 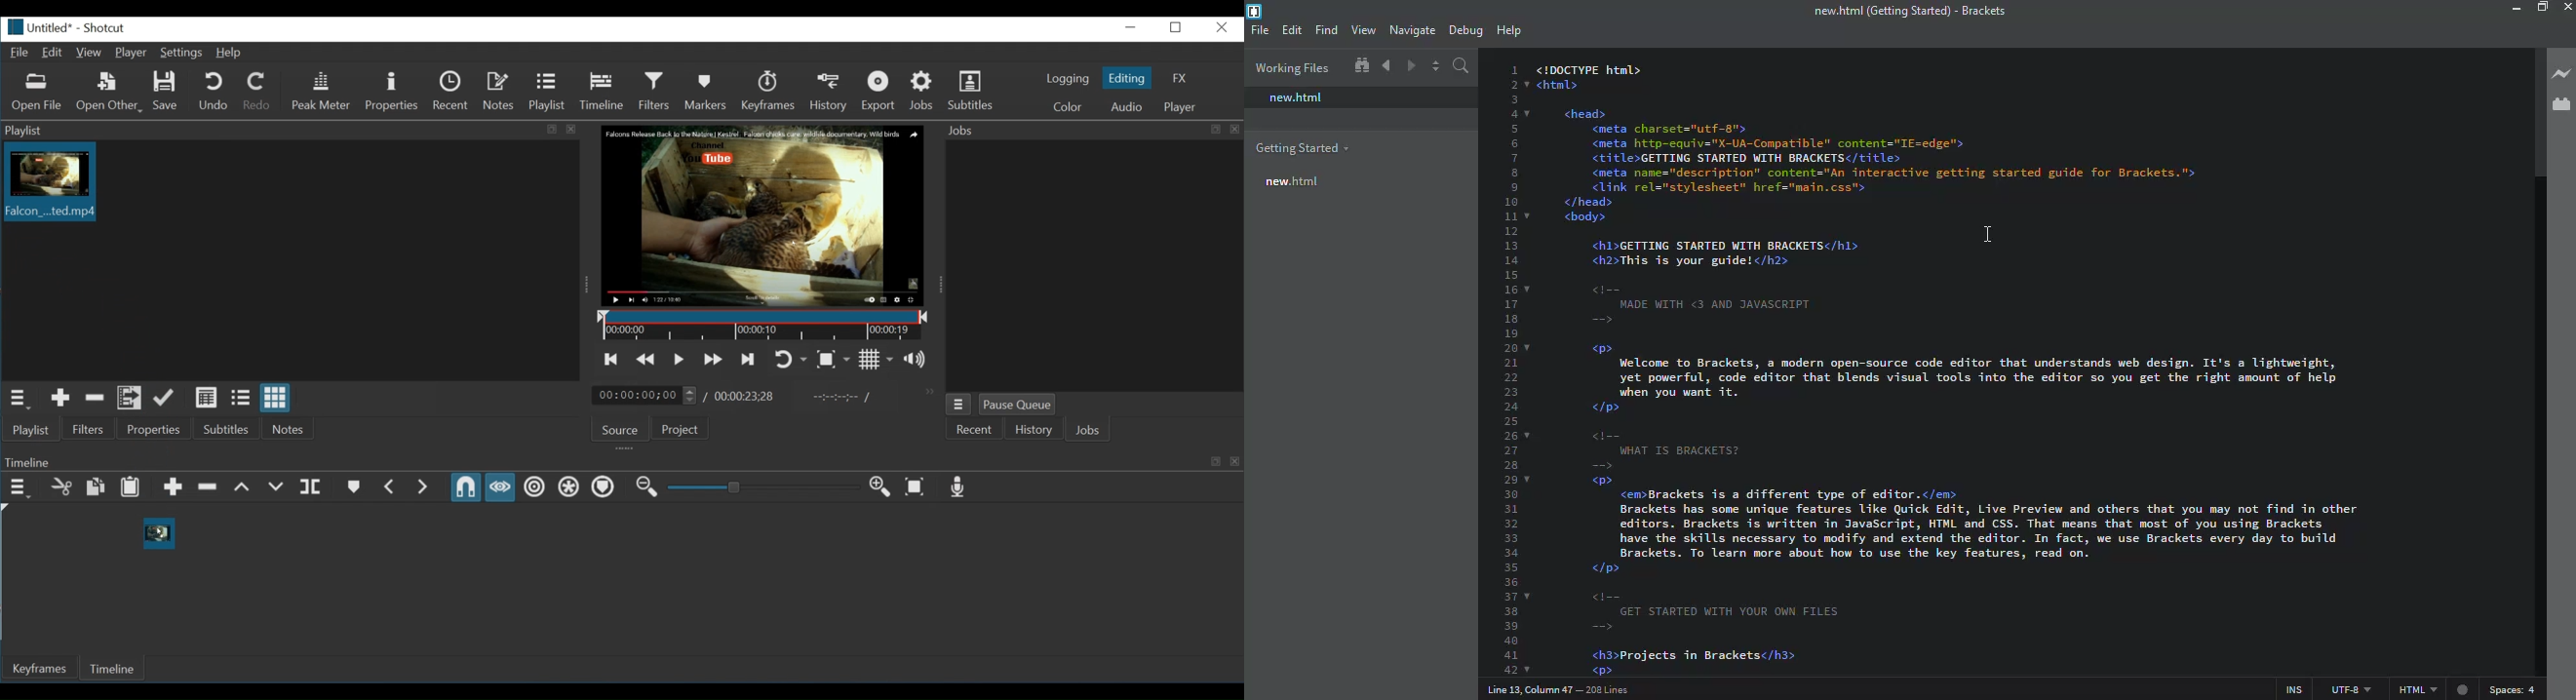 What do you see at coordinates (1413, 28) in the screenshot?
I see `navigate` at bounding box center [1413, 28].